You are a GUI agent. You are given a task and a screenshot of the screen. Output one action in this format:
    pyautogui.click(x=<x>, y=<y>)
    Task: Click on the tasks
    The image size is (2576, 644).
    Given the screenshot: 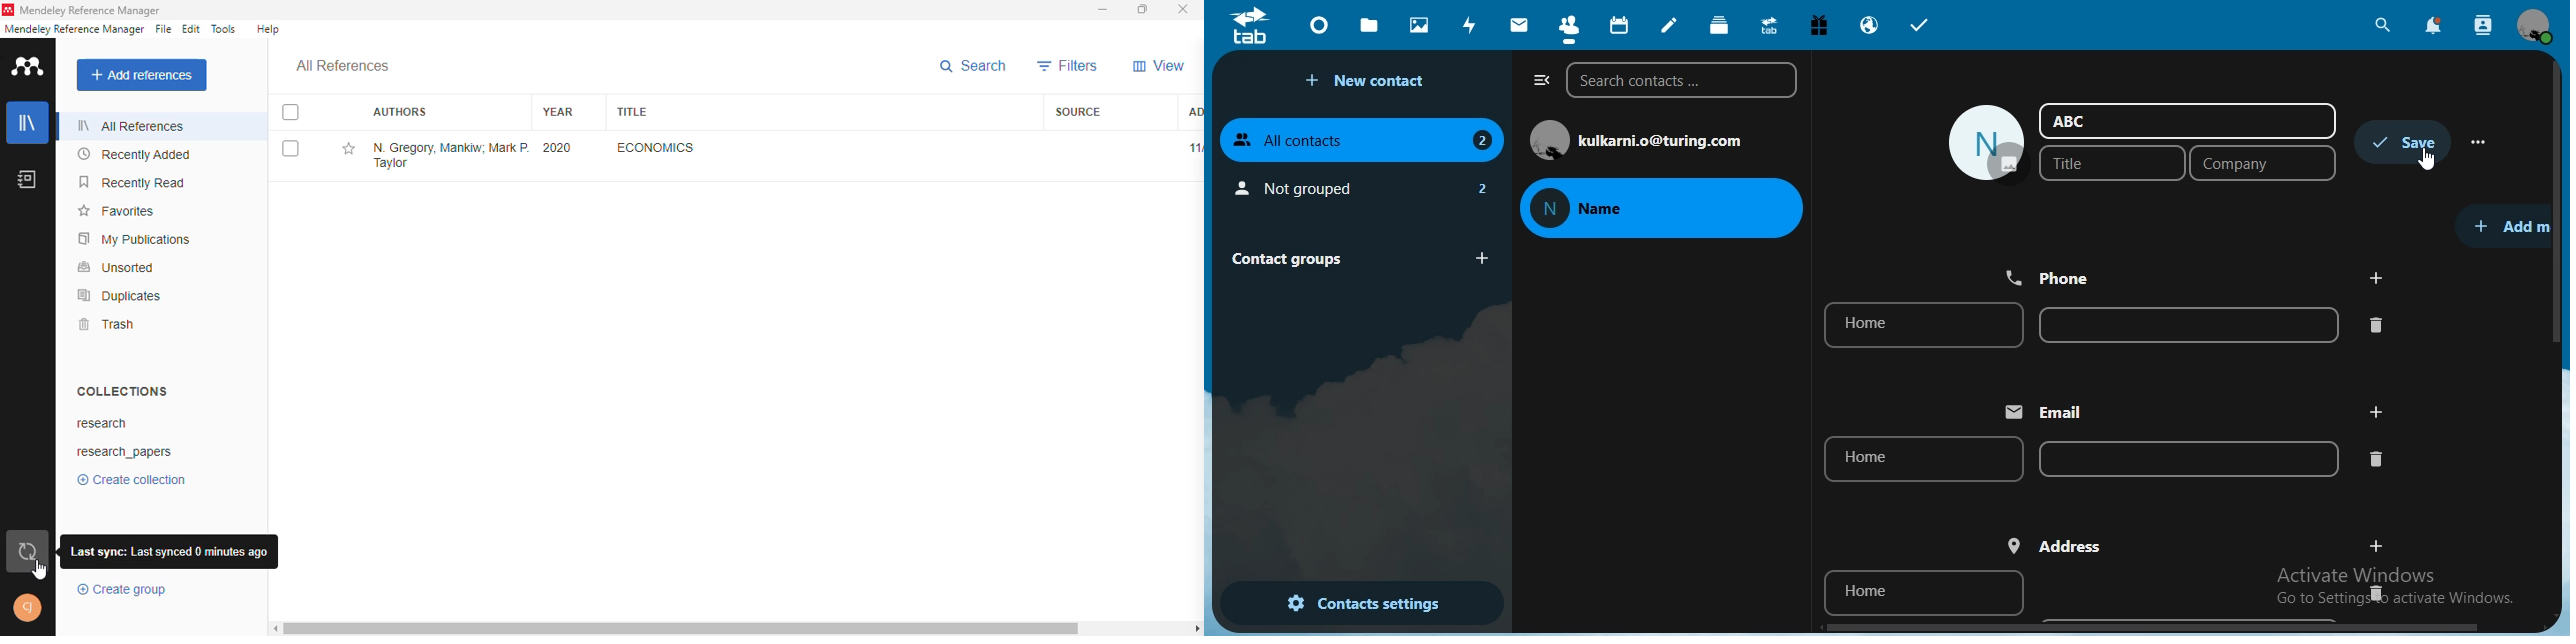 What is the action you would take?
    pyautogui.click(x=1920, y=25)
    